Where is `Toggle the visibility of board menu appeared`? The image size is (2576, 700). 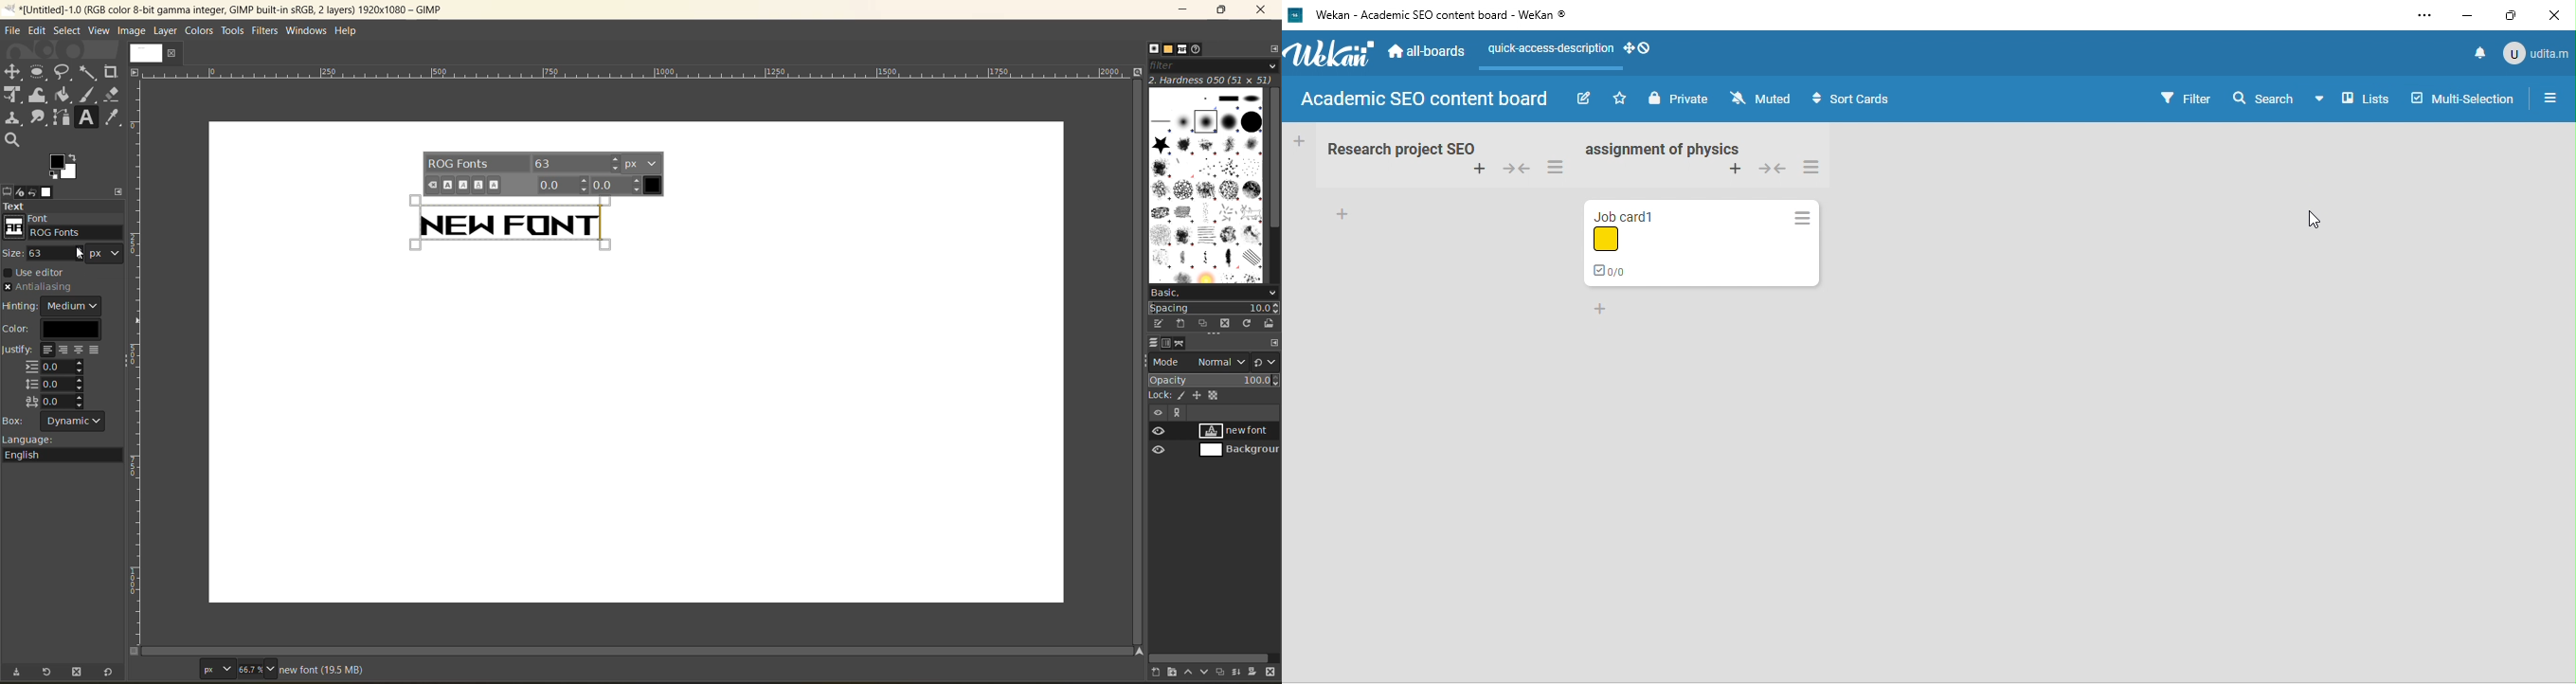 Toggle the visibility of board menu appeared is located at coordinates (2358, 99).